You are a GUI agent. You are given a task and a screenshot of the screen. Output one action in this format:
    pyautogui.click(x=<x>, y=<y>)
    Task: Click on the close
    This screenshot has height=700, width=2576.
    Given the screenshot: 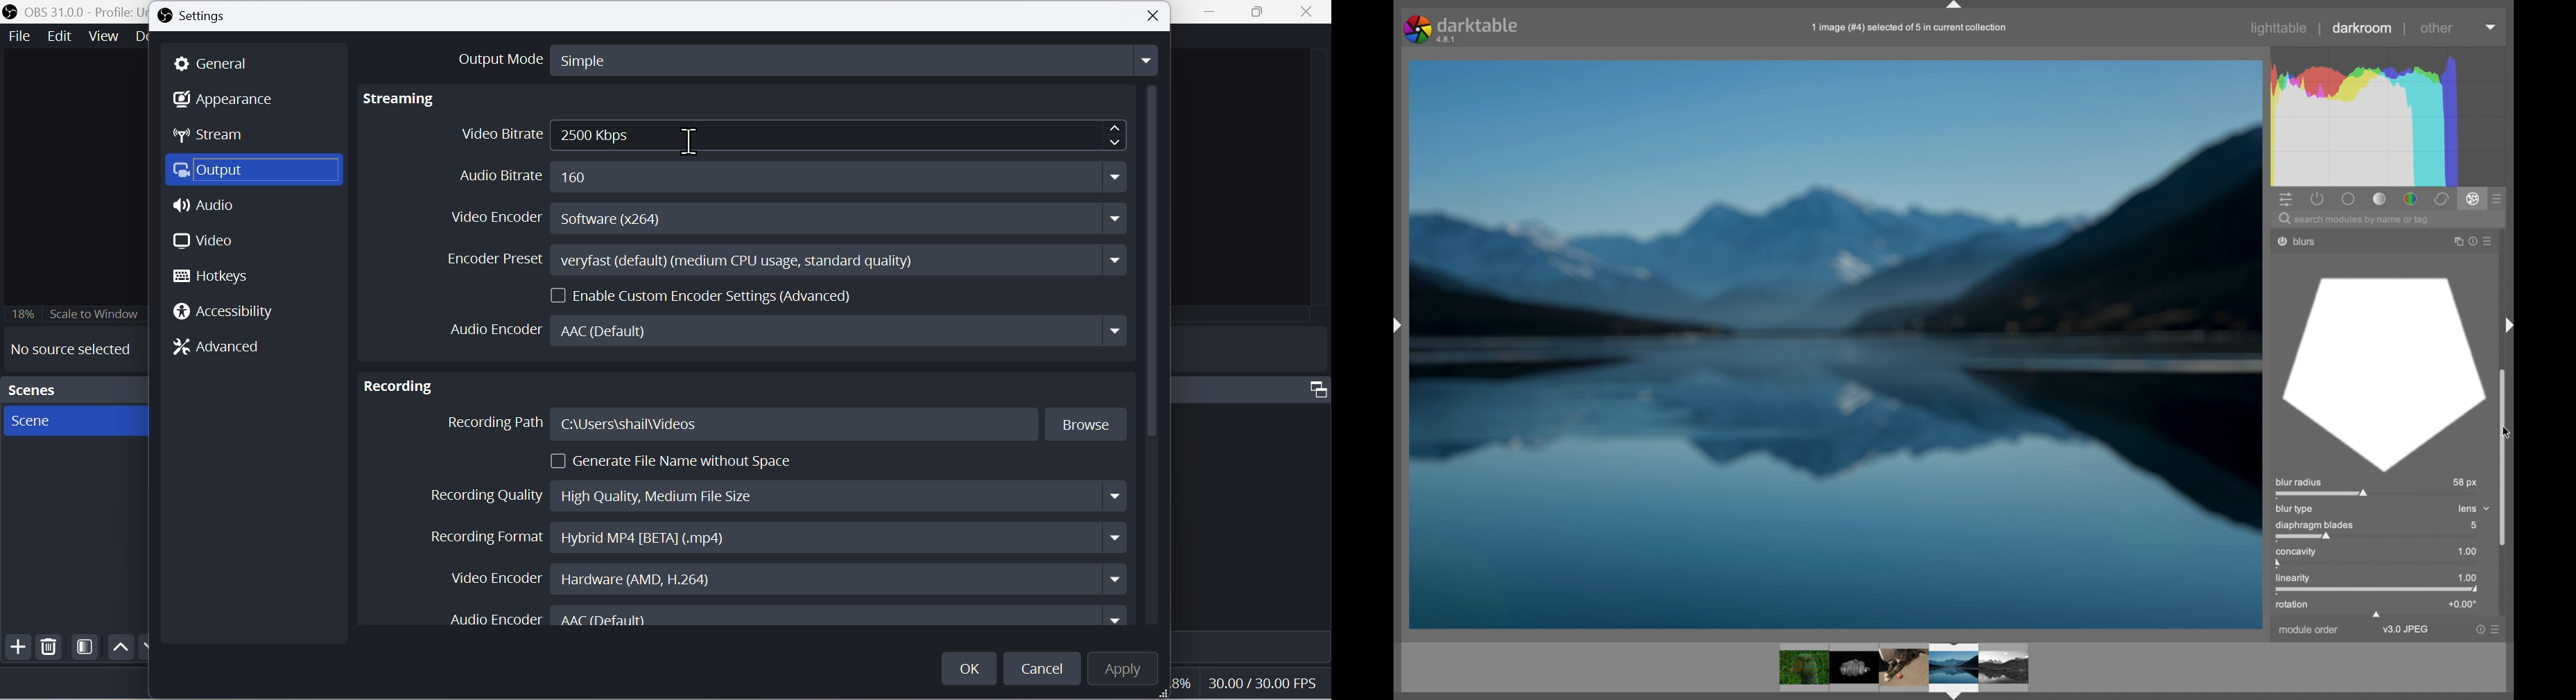 What is the action you would take?
    pyautogui.click(x=1310, y=13)
    